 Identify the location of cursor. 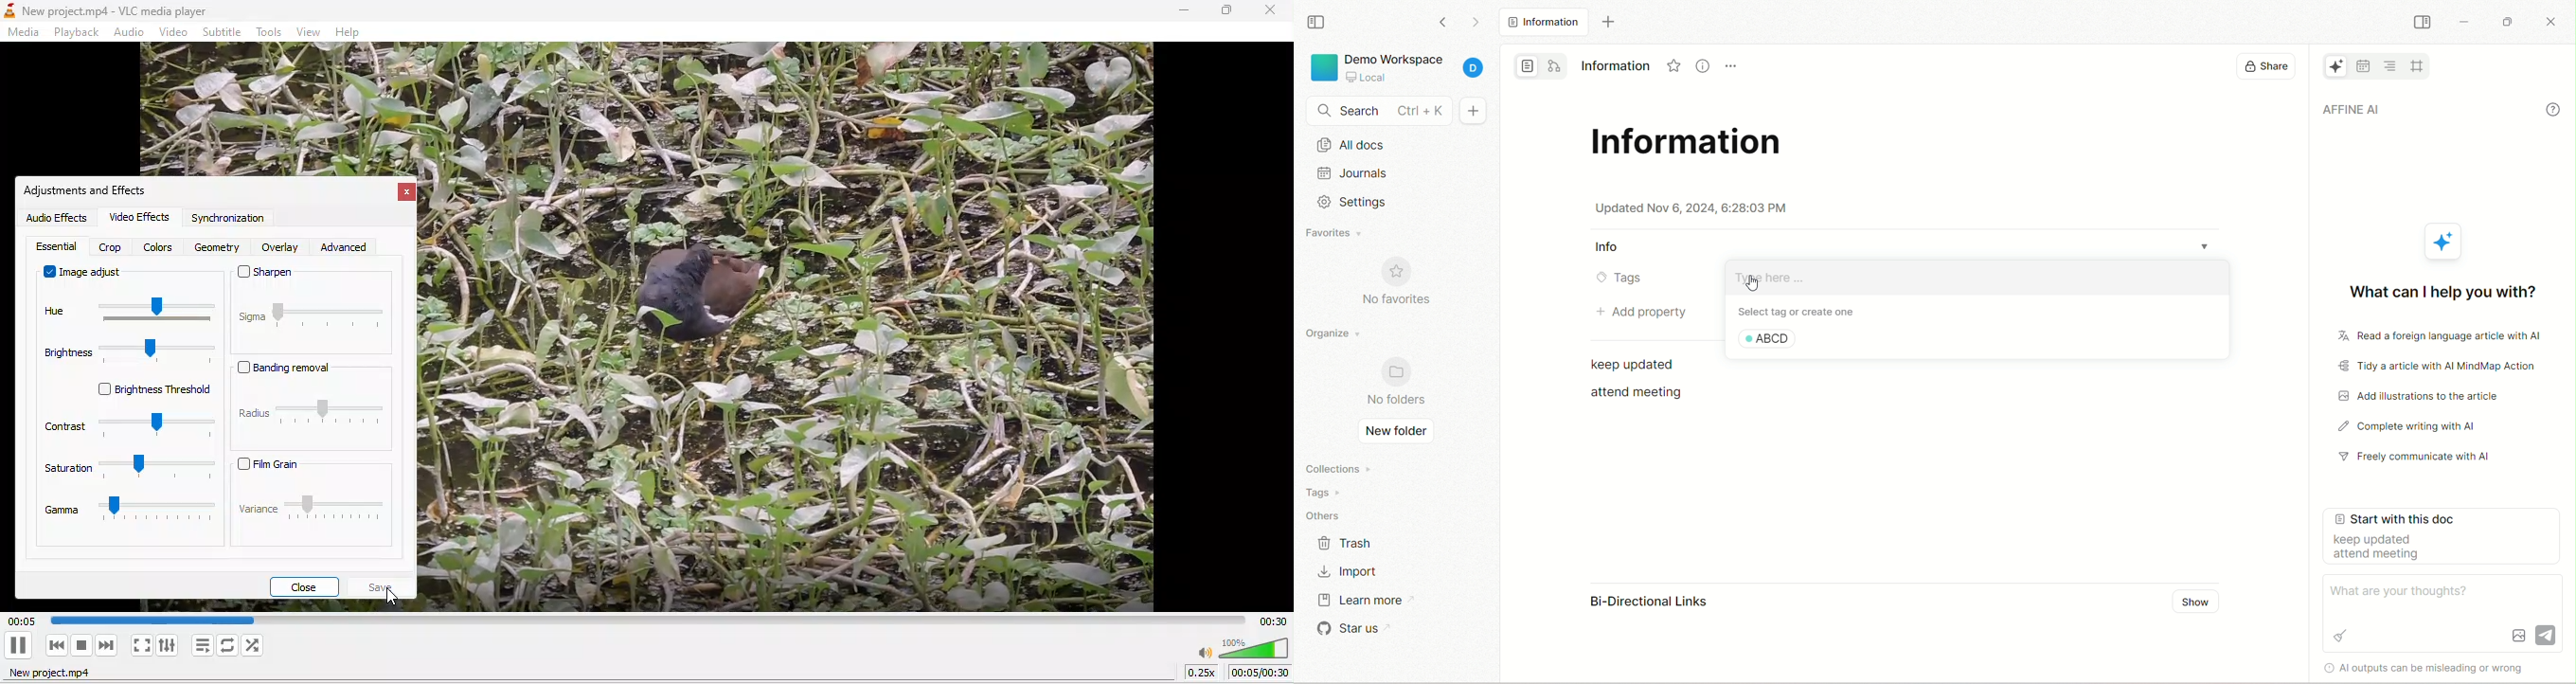
(1754, 282).